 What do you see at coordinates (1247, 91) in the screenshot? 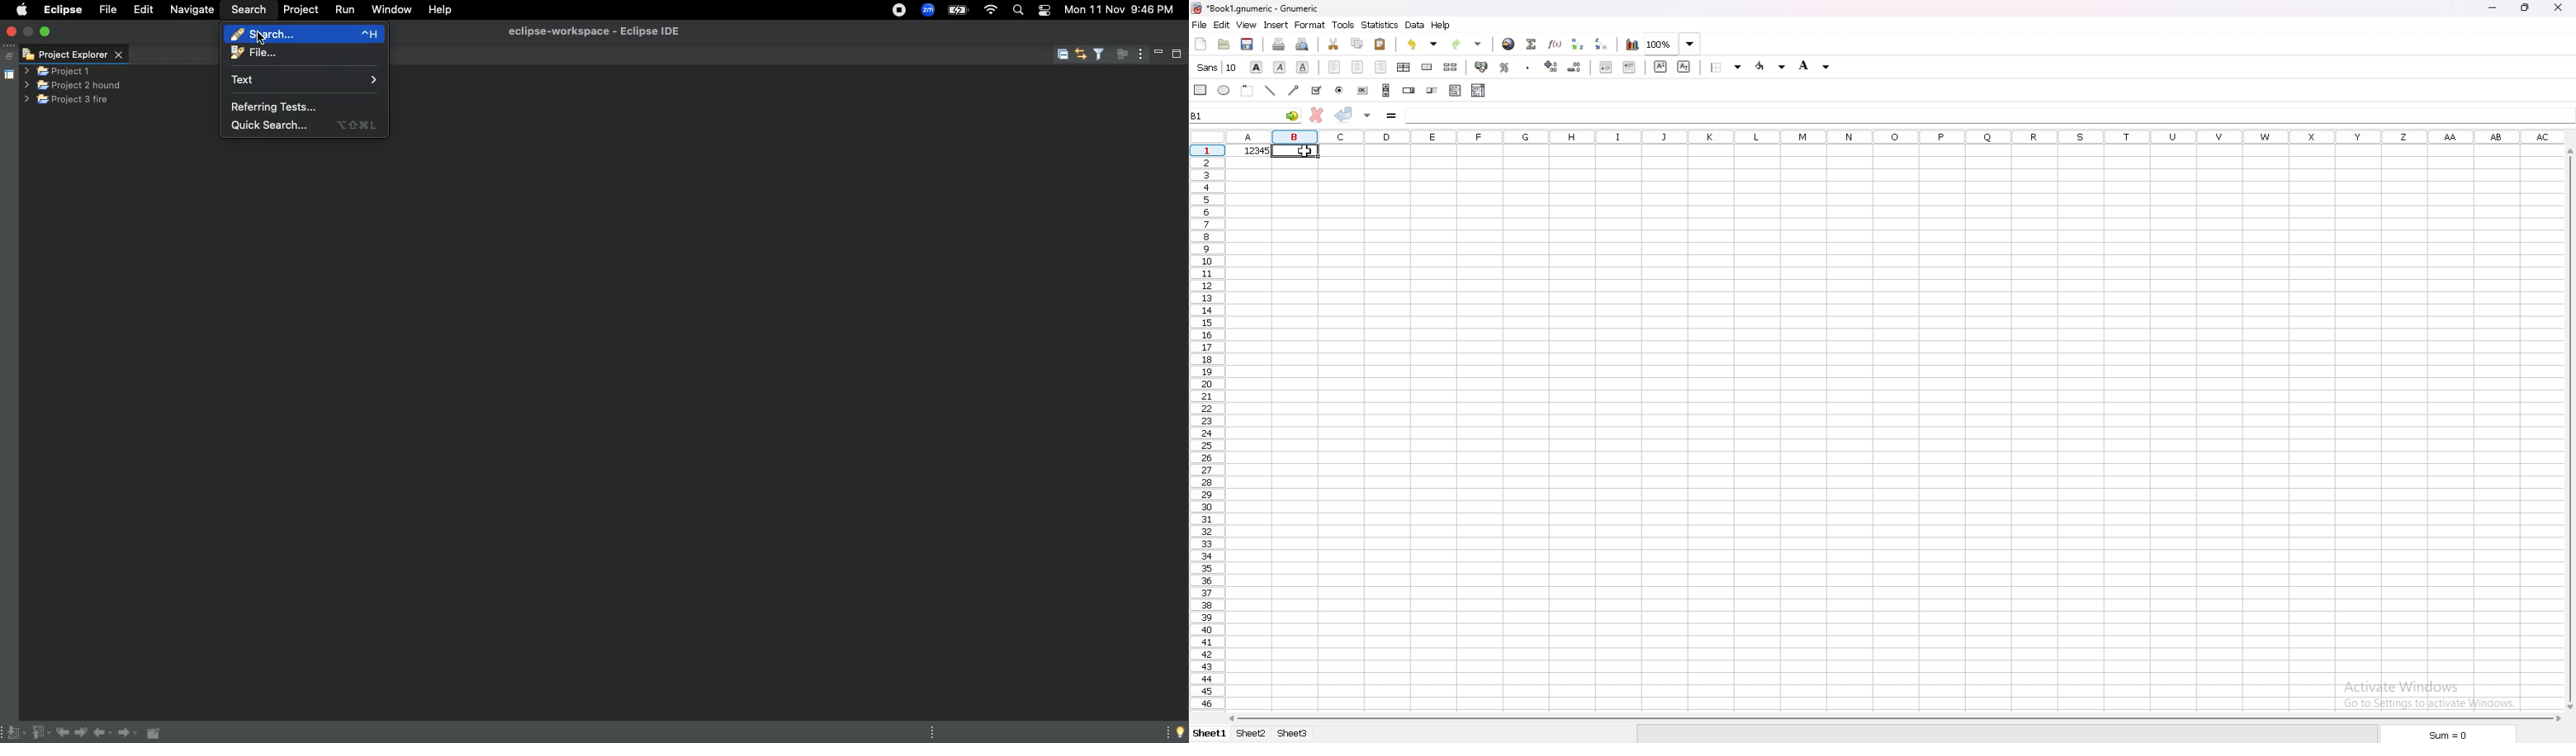
I see `frame` at bounding box center [1247, 91].